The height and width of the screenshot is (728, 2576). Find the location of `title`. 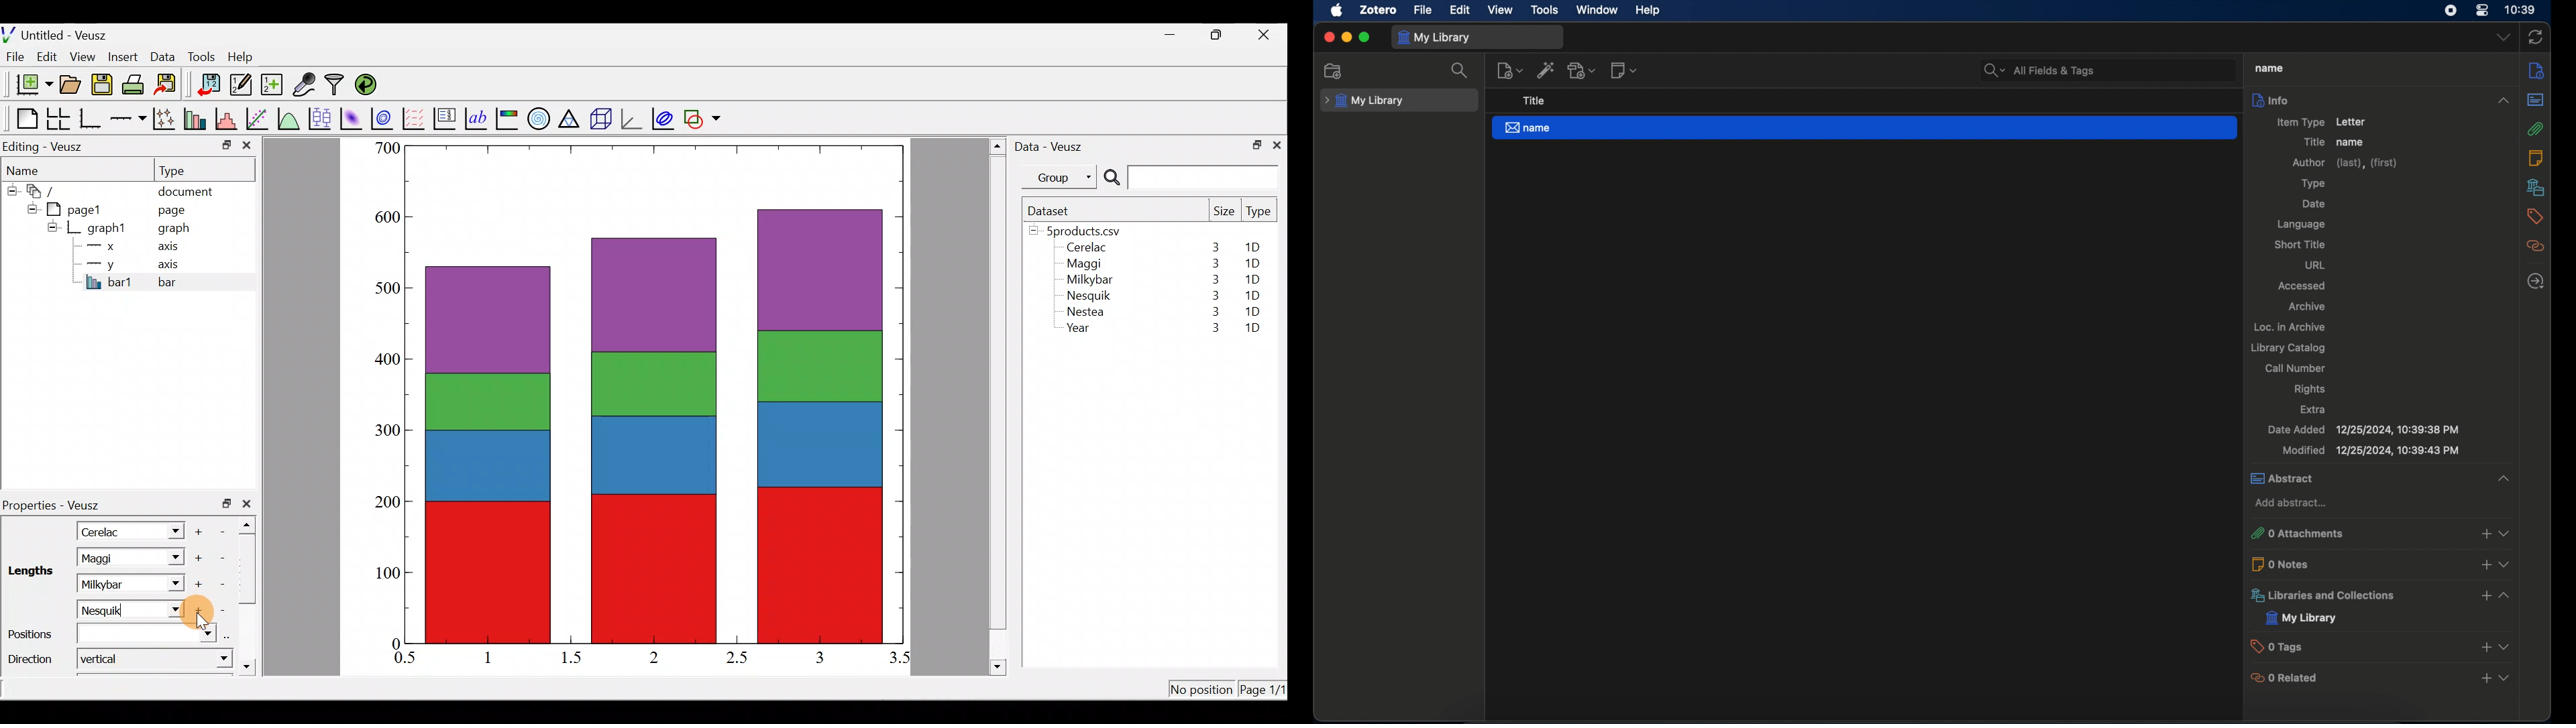

title is located at coordinates (2269, 68).